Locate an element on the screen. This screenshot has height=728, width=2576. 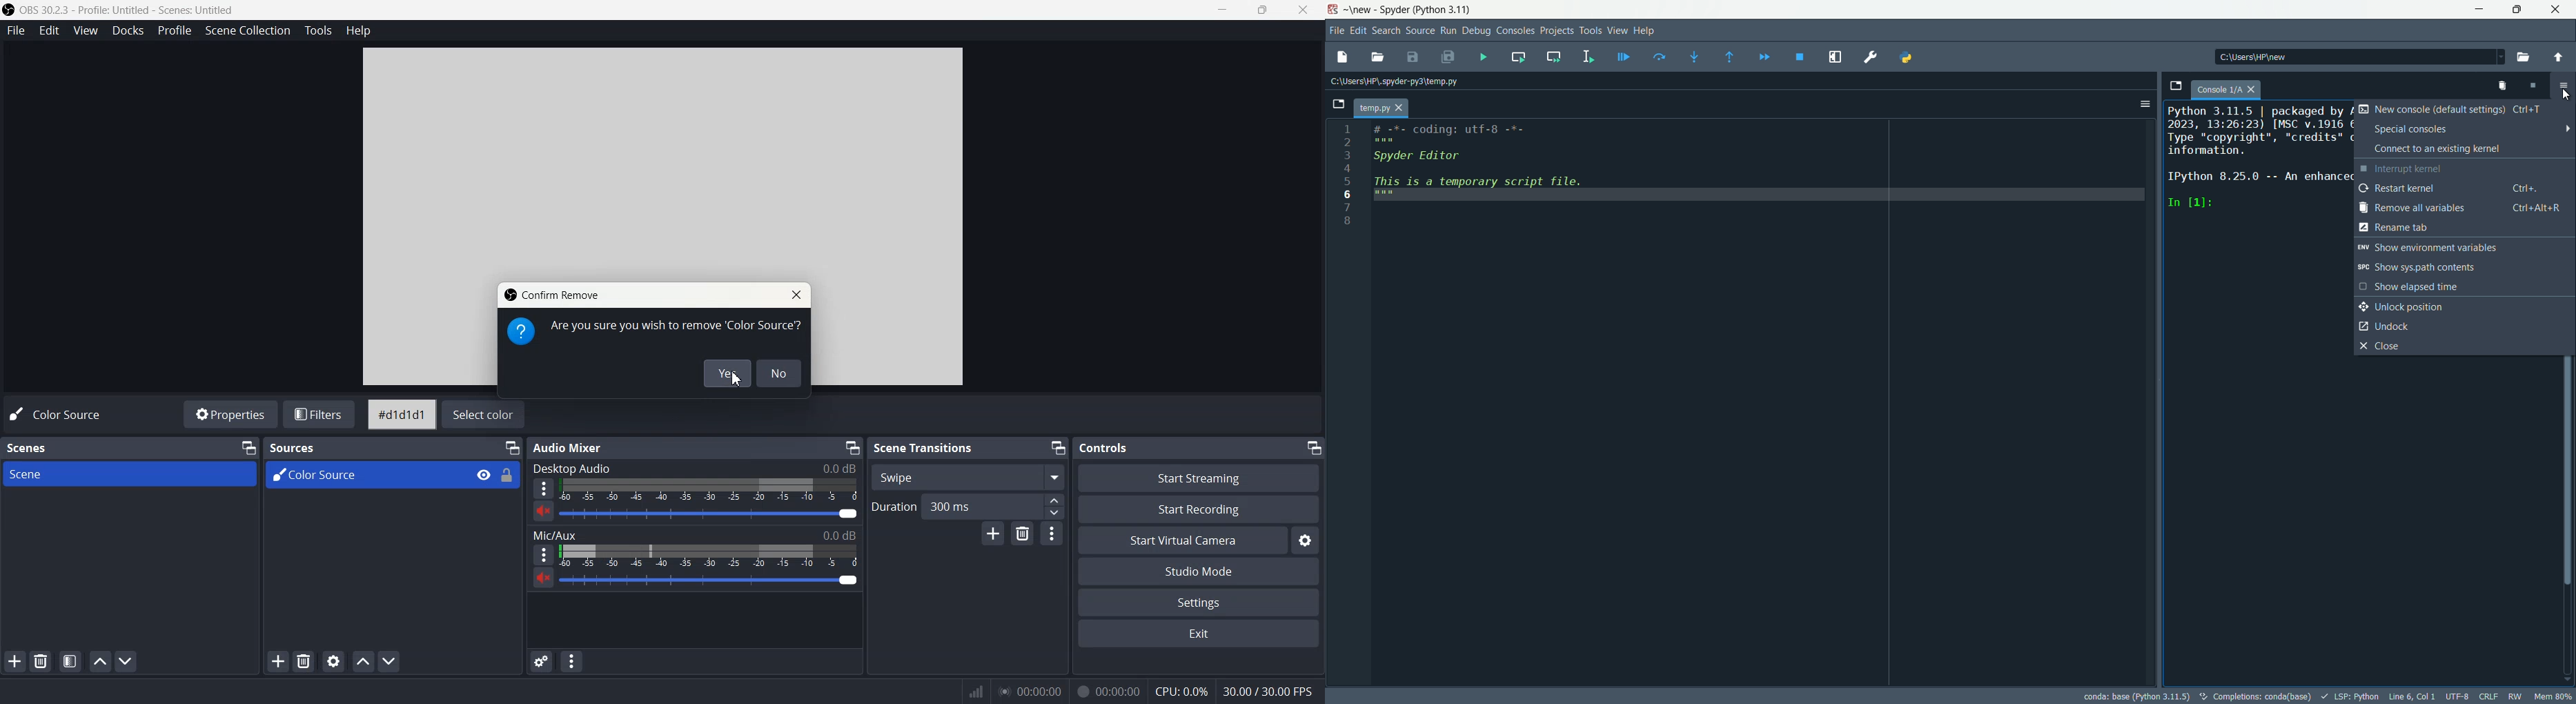
1 2 3 4 5 6 7 8 is located at coordinates (1346, 177).